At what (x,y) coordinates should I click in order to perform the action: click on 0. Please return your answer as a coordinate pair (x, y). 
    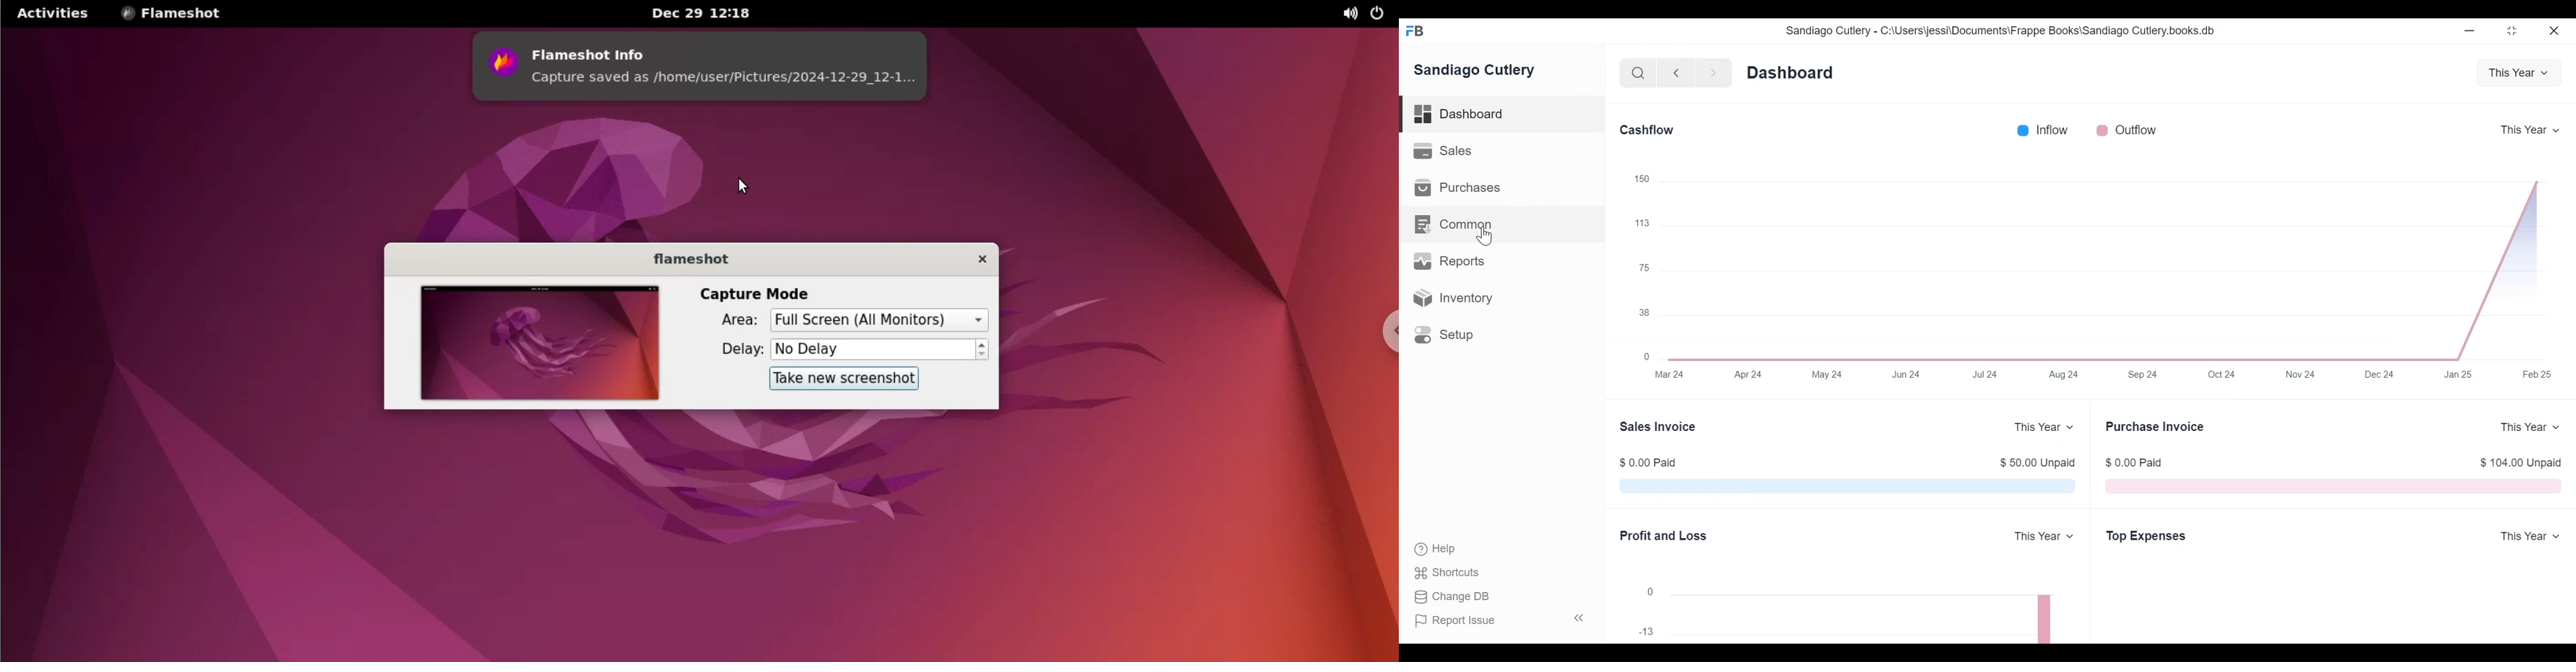
    Looking at the image, I should click on (1646, 357).